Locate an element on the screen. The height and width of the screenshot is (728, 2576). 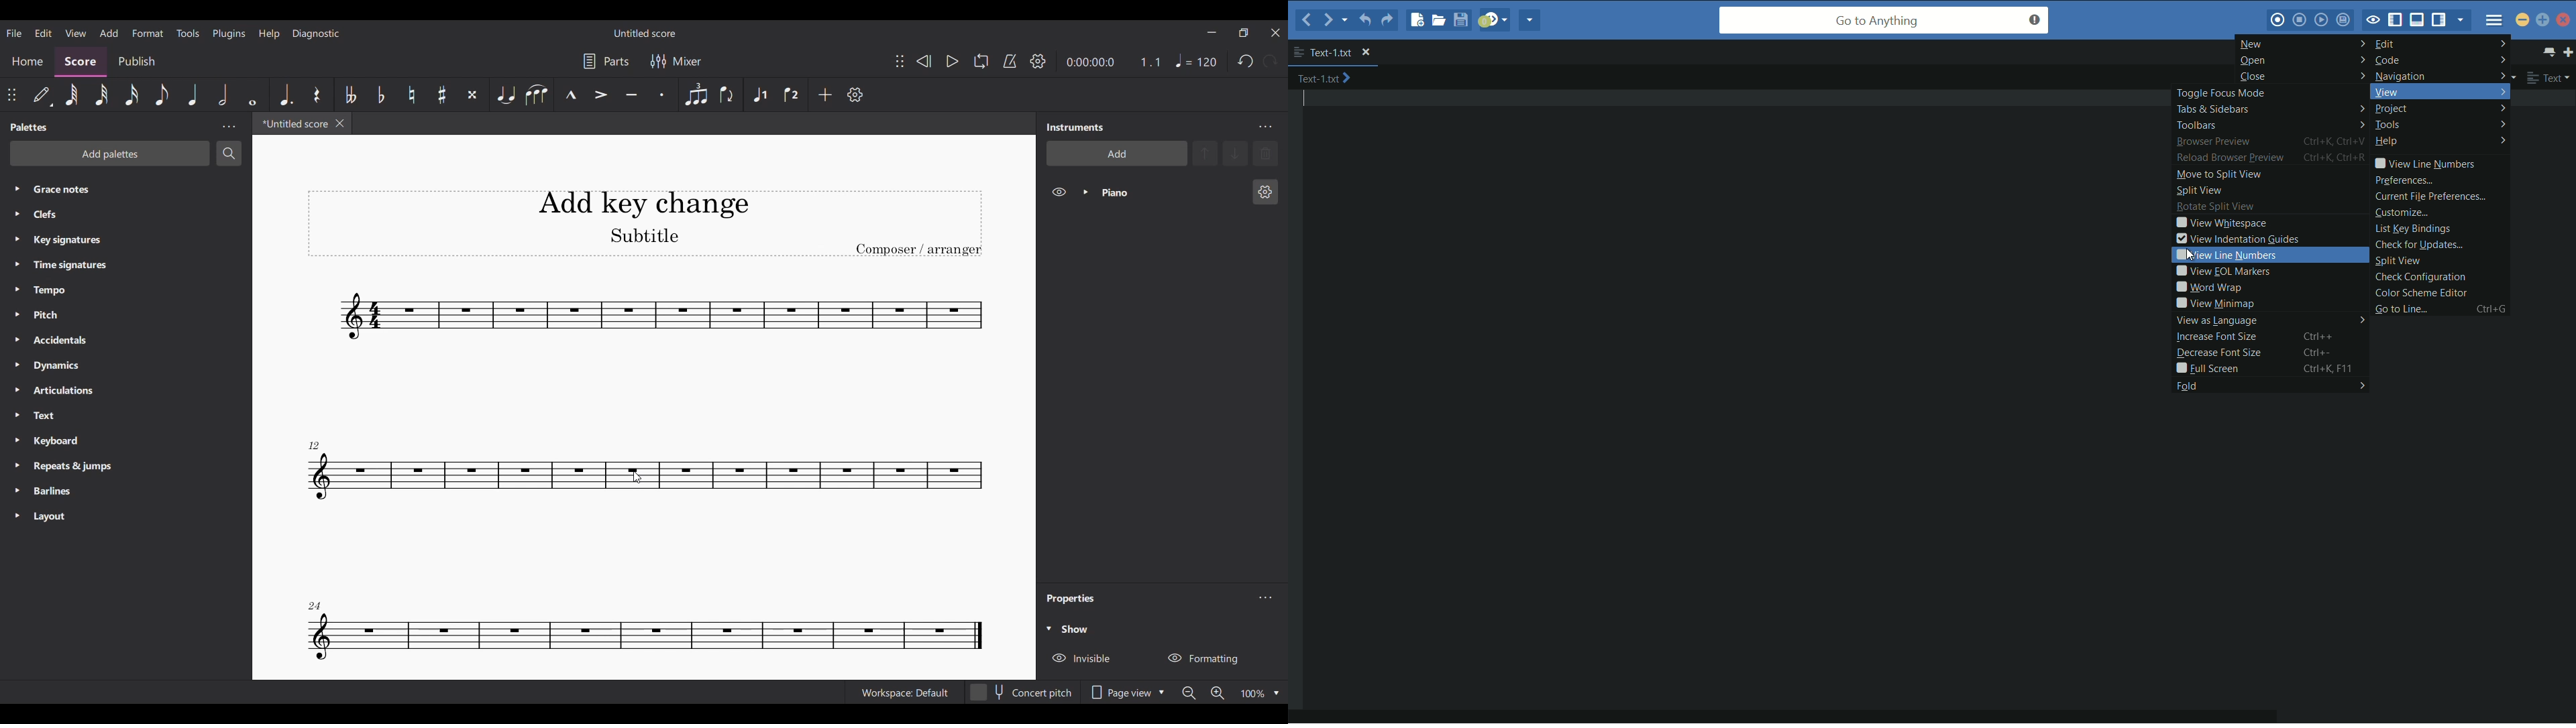
view as language is located at coordinates (2267, 321).